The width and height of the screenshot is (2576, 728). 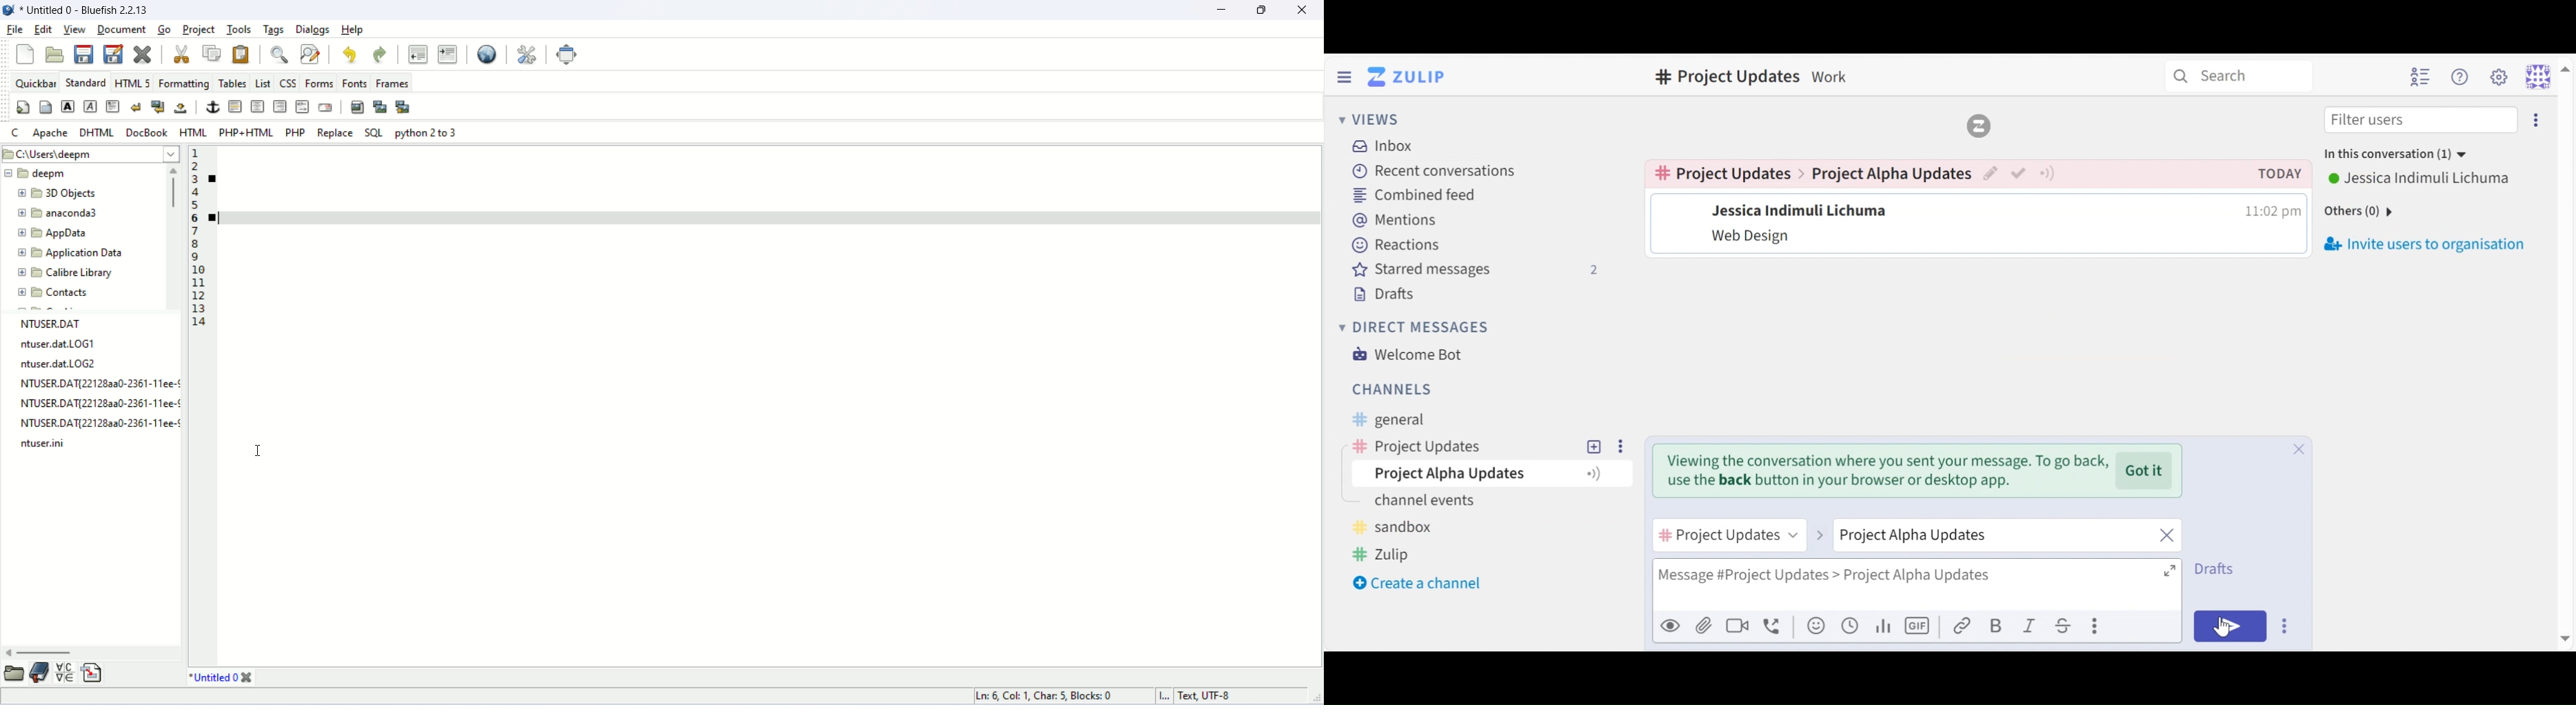 What do you see at coordinates (1773, 626) in the screenshot?
I see `Add voice call` at bounding box center [1773, 626].